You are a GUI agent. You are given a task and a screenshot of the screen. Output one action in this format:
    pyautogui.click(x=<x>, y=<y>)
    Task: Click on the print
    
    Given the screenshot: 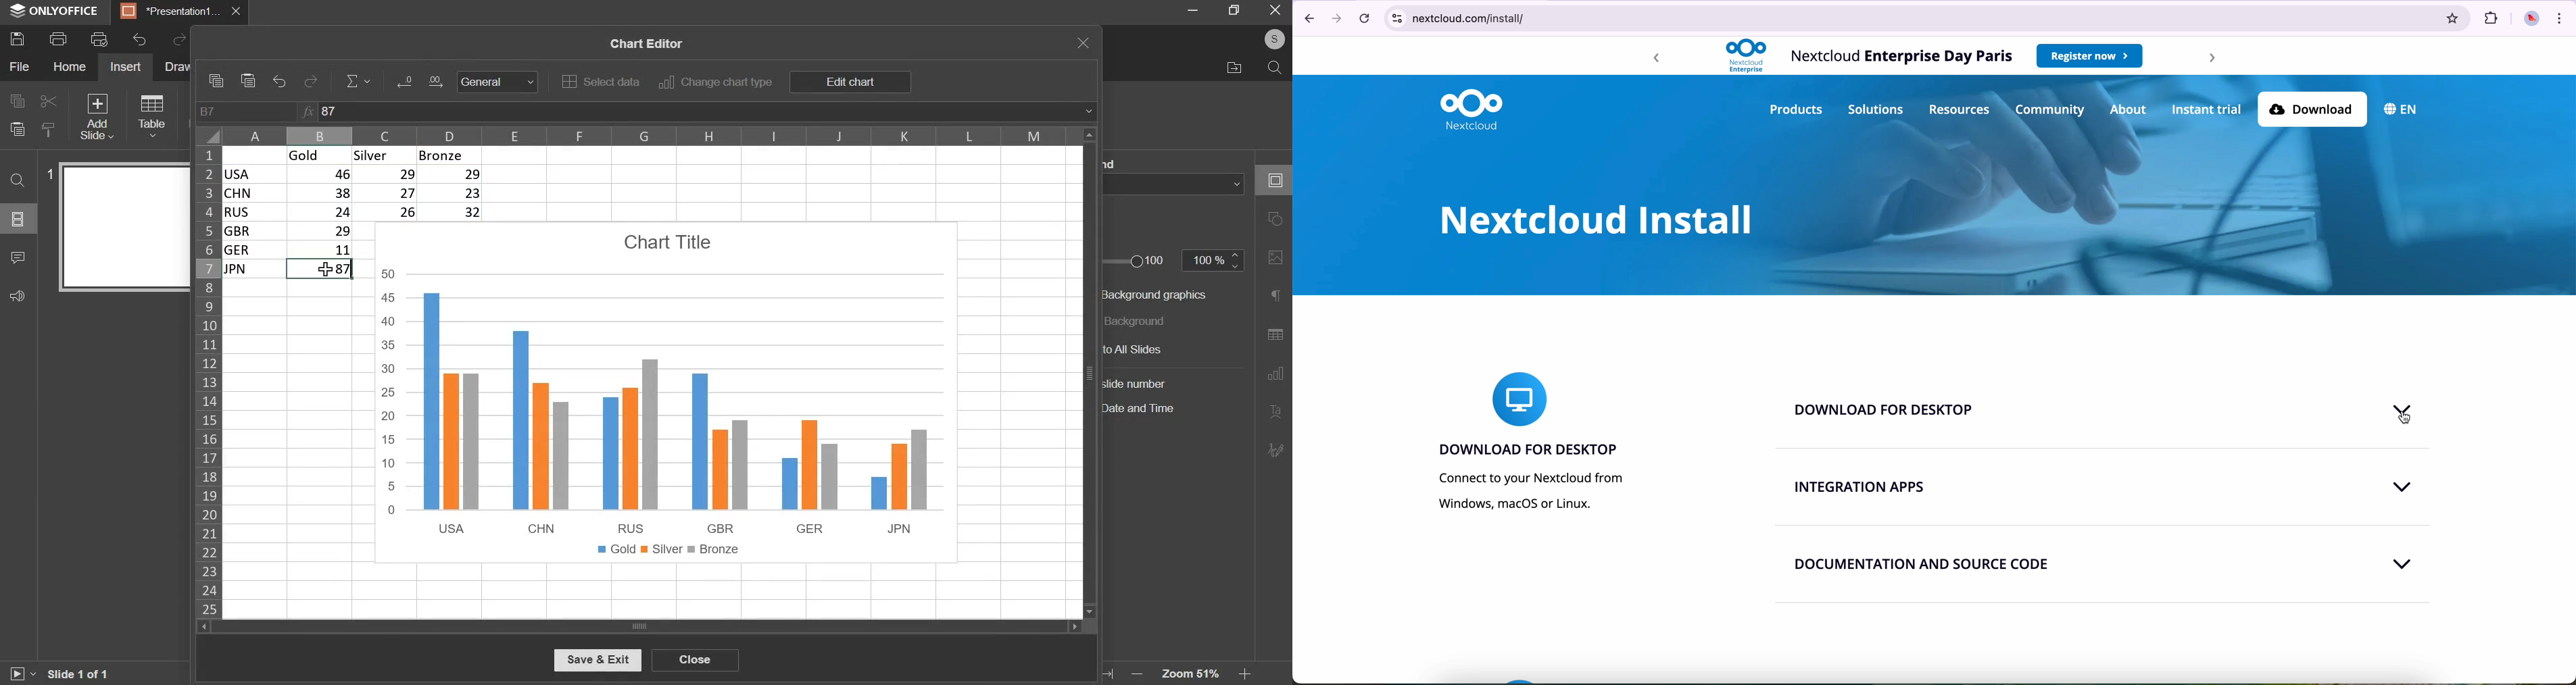 What is the action you would take?
    pyautogui.click(x=57, y=39)
    